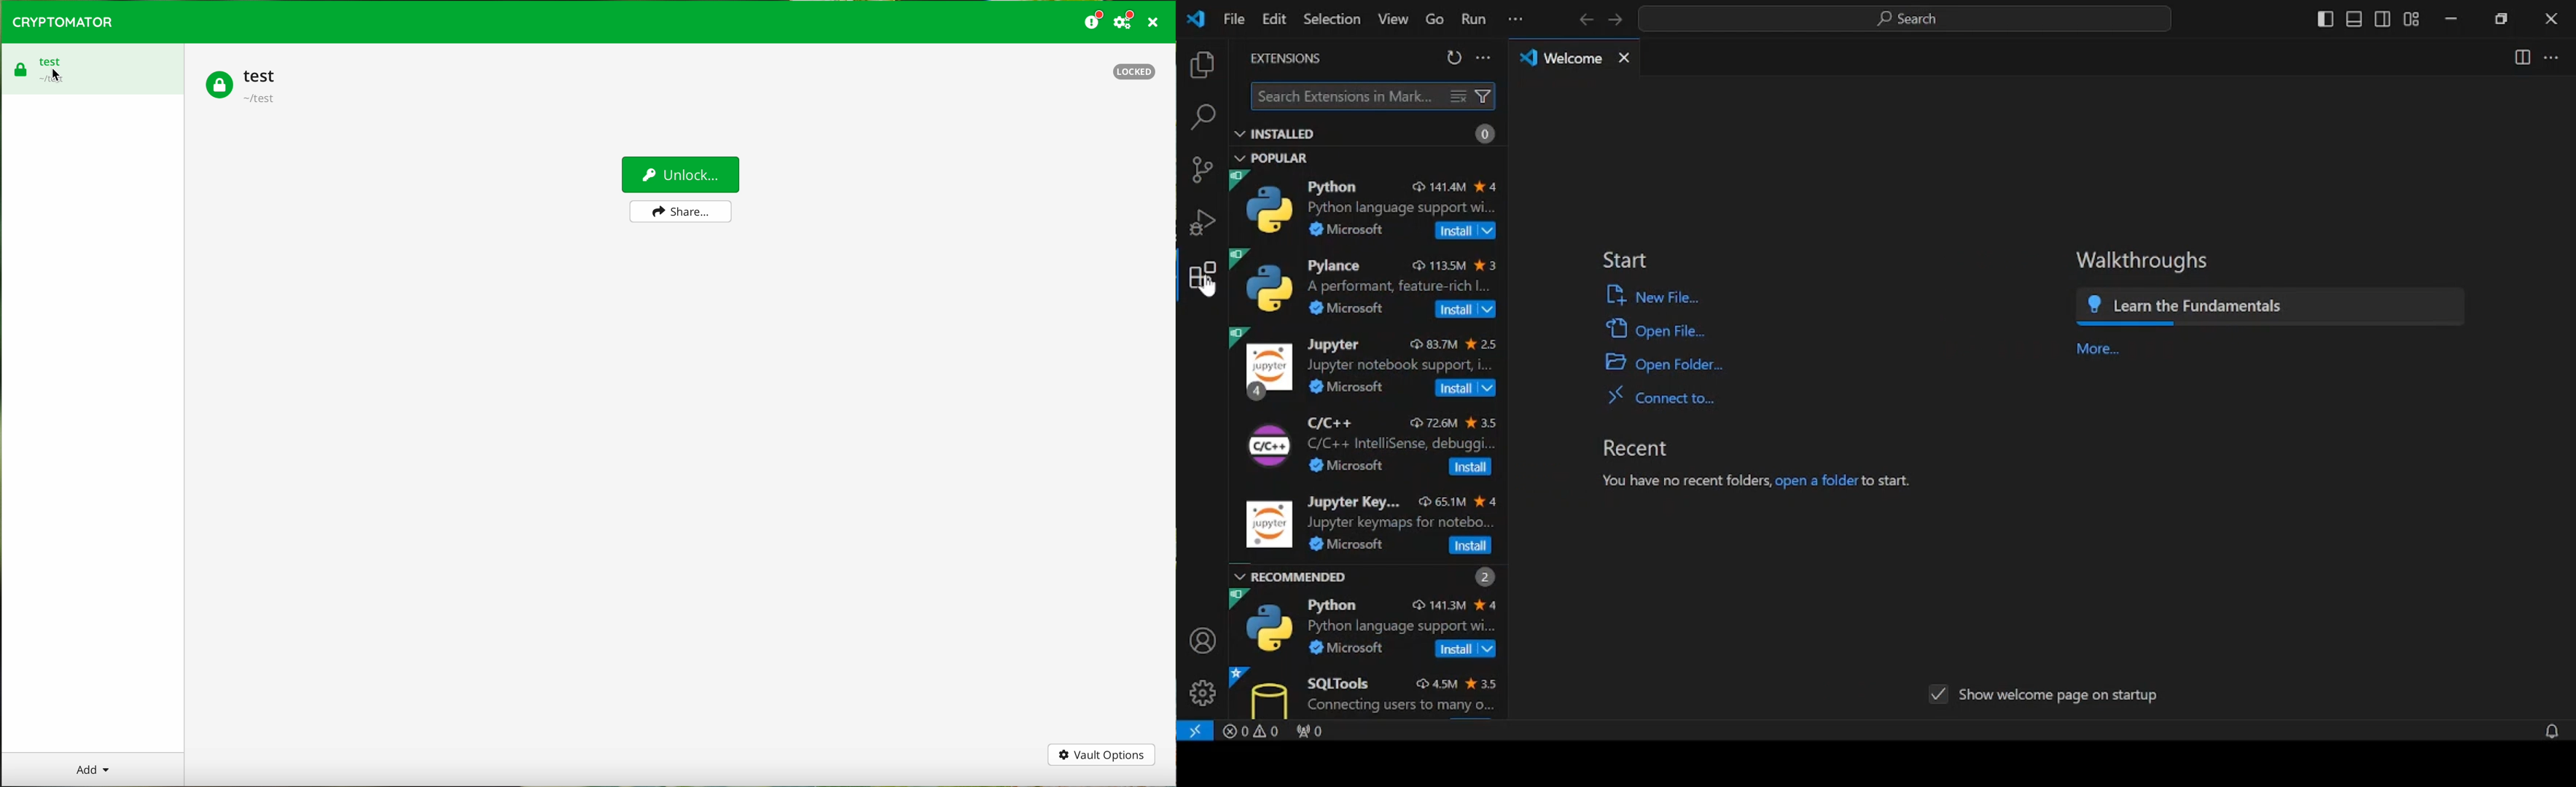 The width and height of the screenshot is (2576, 812). What do you see at coordinates (1484, 57) in the screenshot?
I see `more options` at bounding box center [1484, 57].